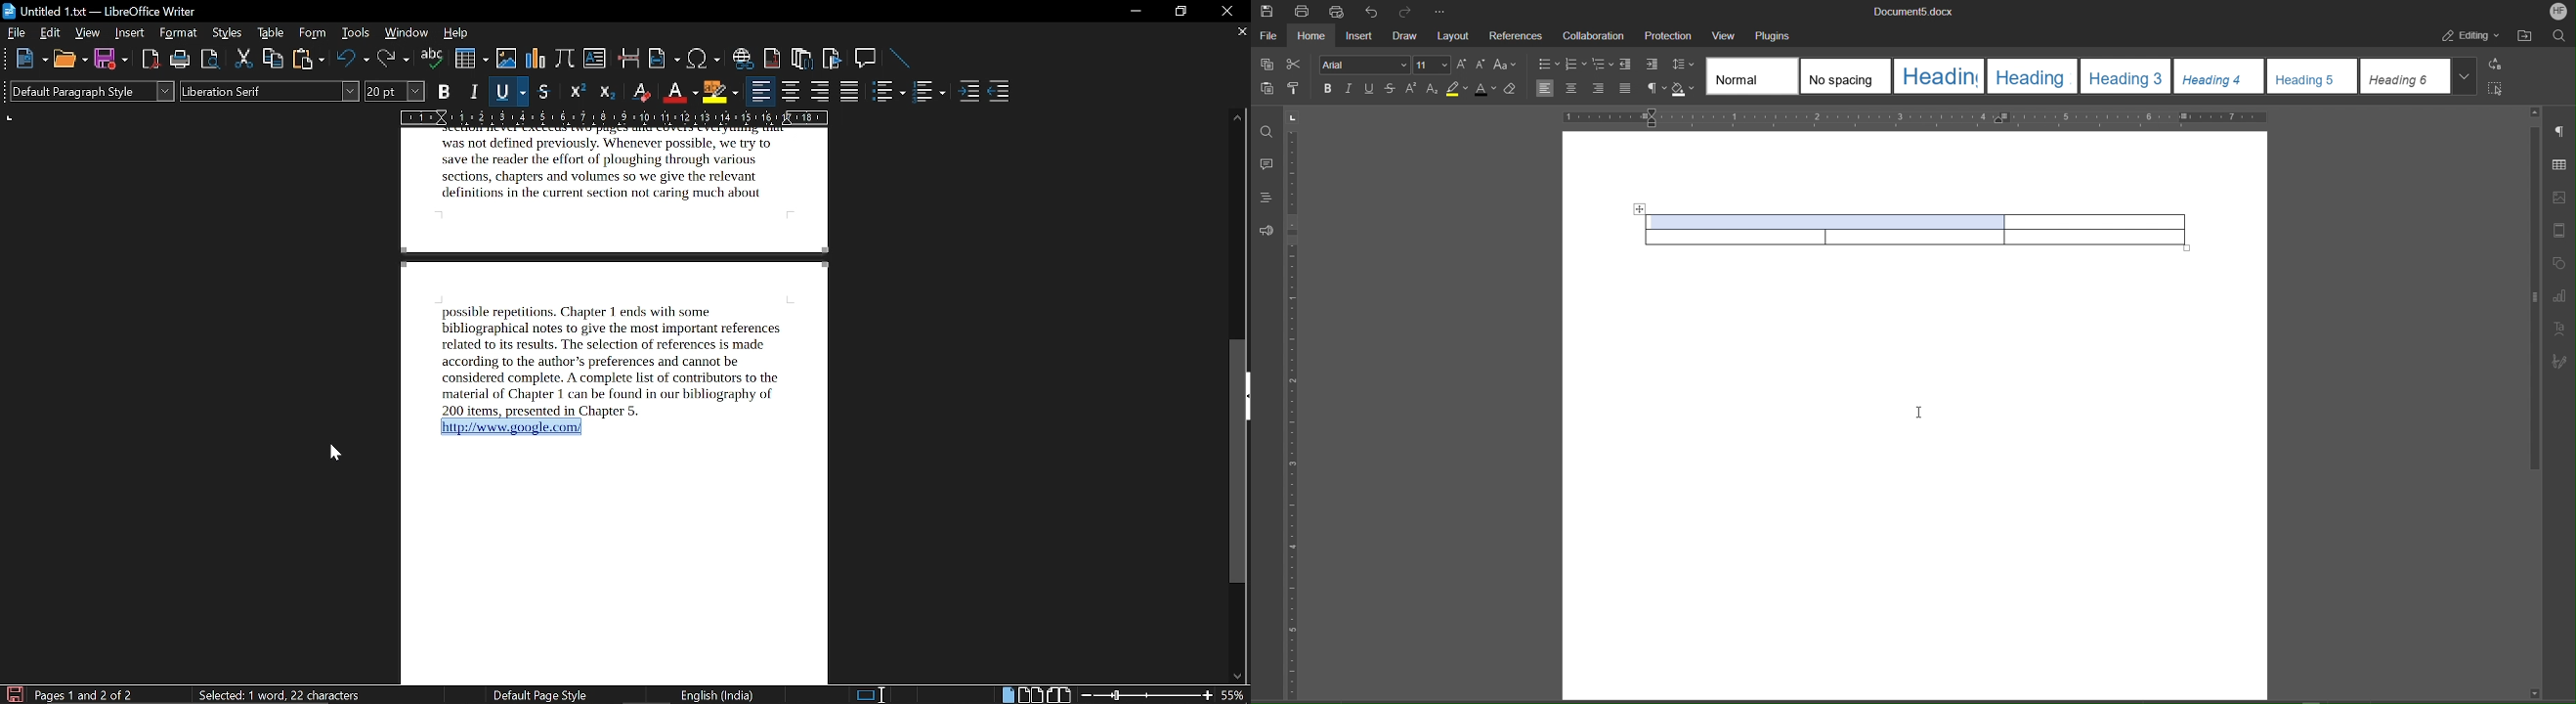 Image resolution: width=2576 pixels, height=728 pixels. I want to click on highlight, so click(720, 91).